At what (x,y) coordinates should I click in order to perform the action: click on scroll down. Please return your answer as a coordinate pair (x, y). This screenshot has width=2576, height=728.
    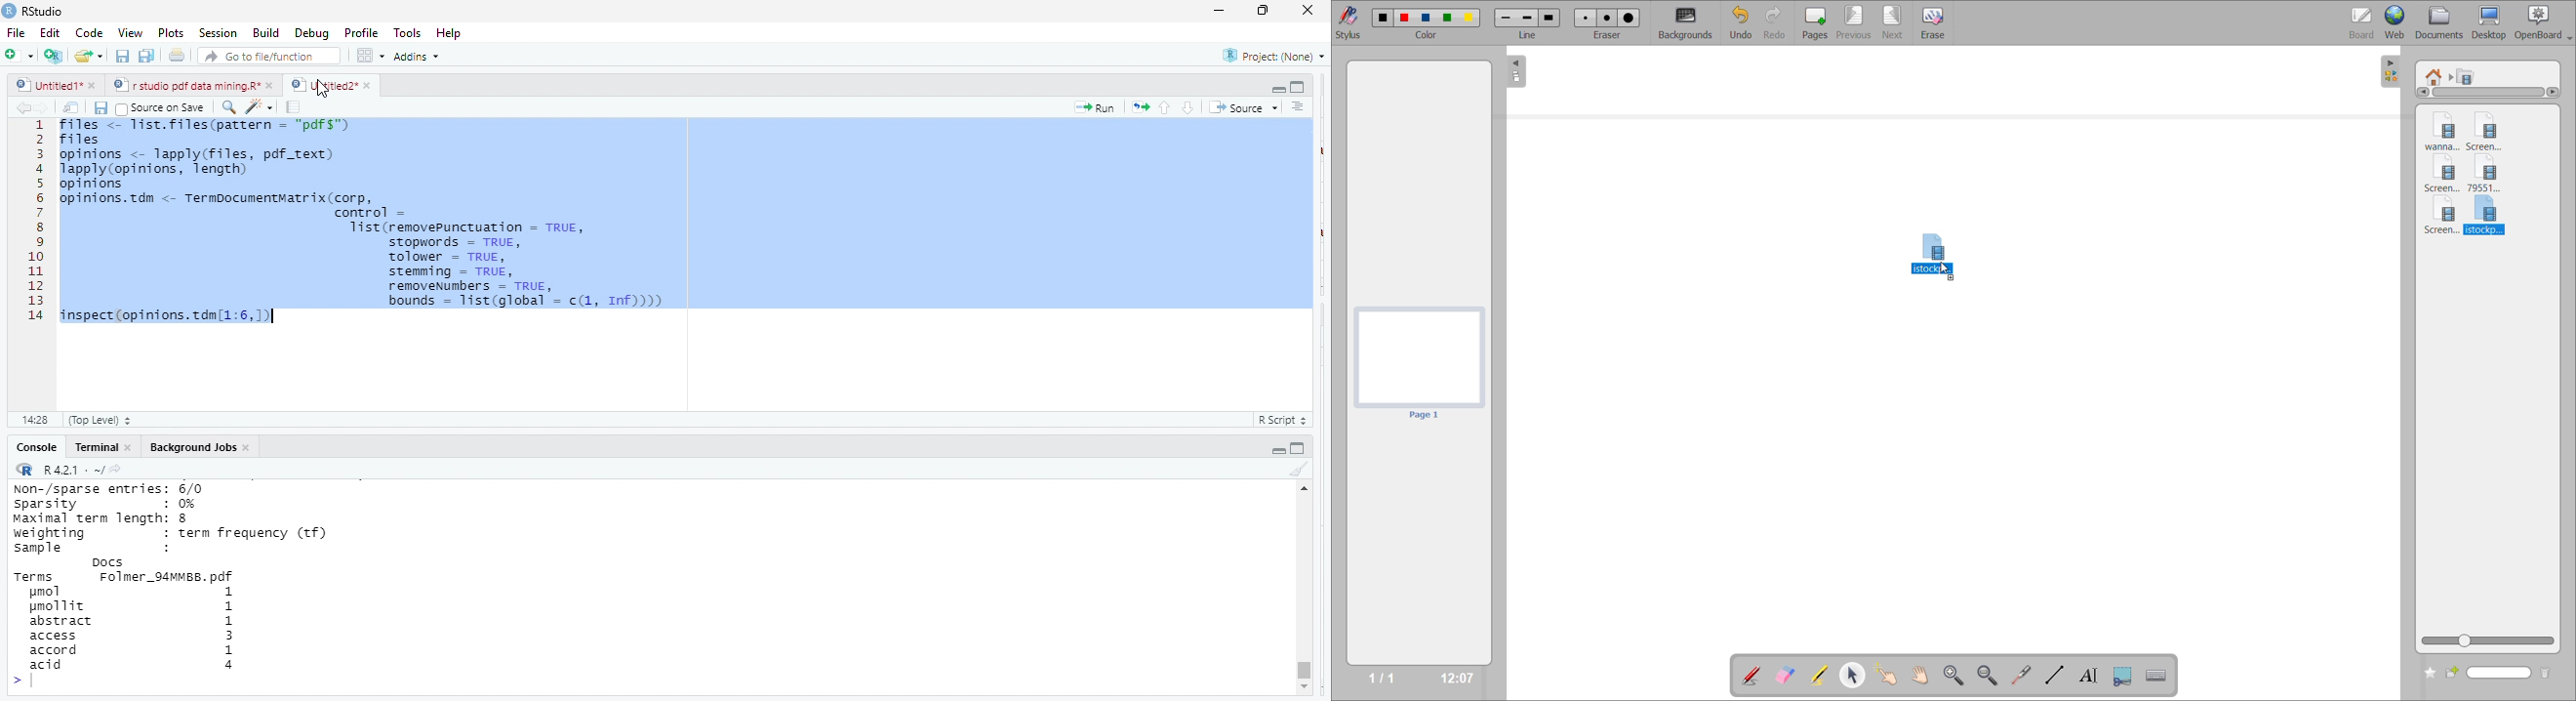
    Looking at the image, I should click on (1303, 688).